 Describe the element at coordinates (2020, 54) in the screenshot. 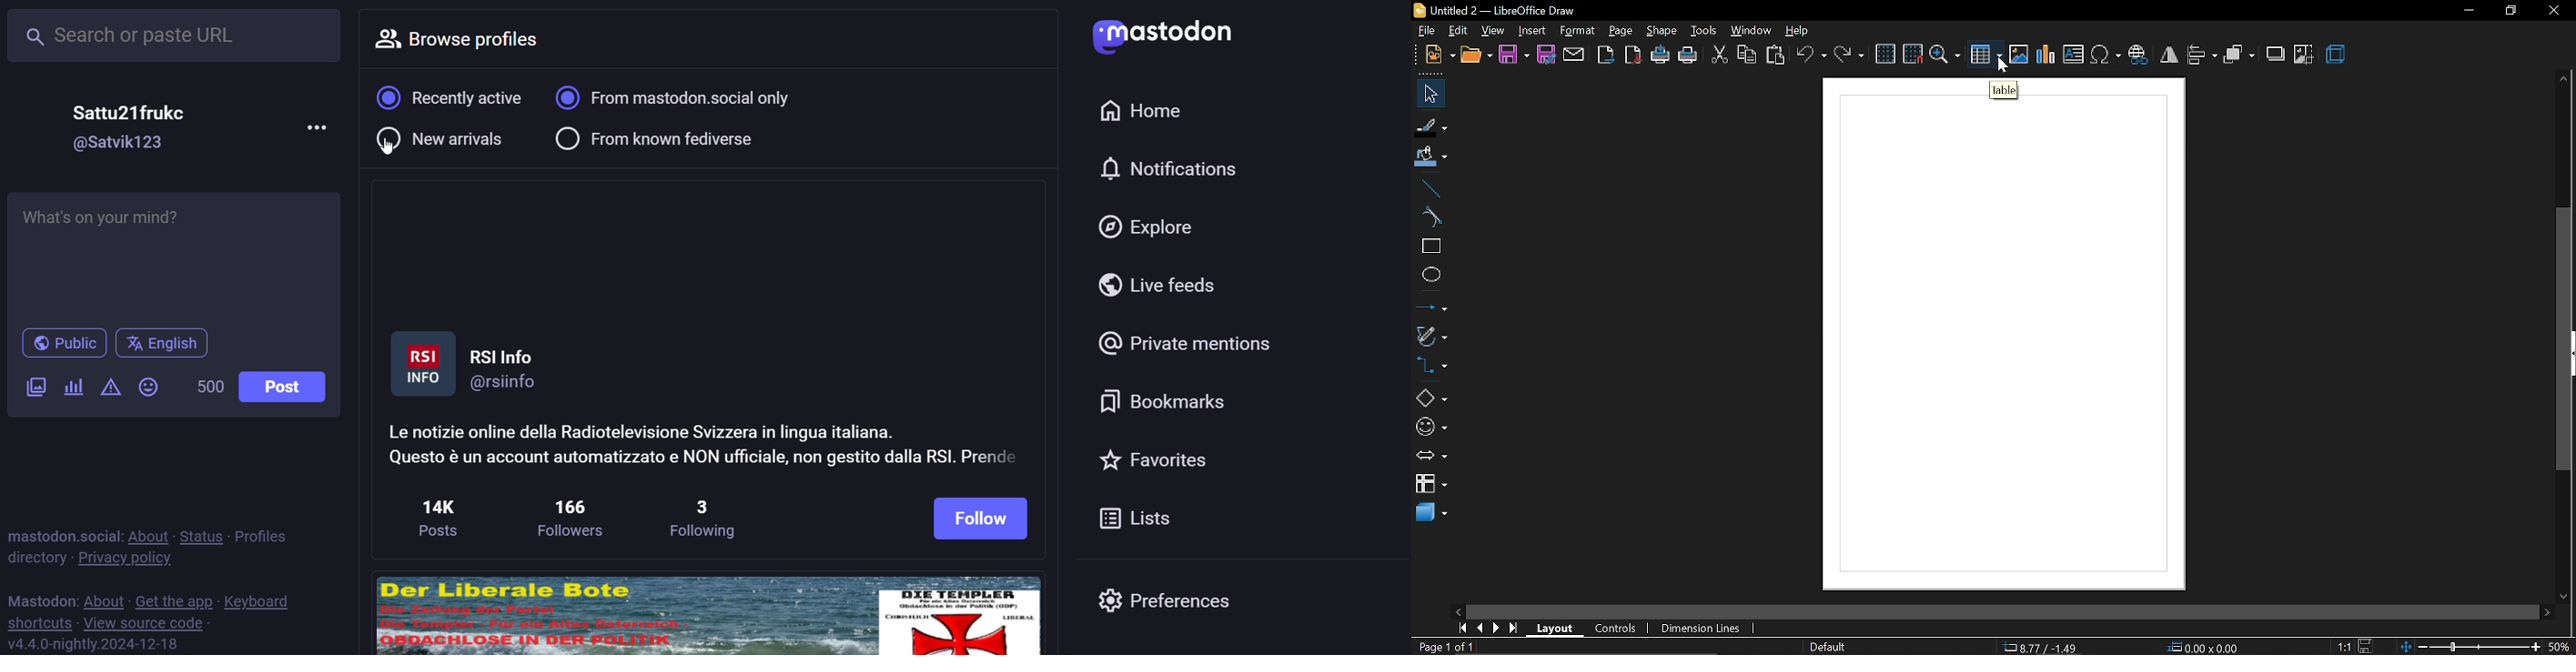

I see `insert image` at that location.